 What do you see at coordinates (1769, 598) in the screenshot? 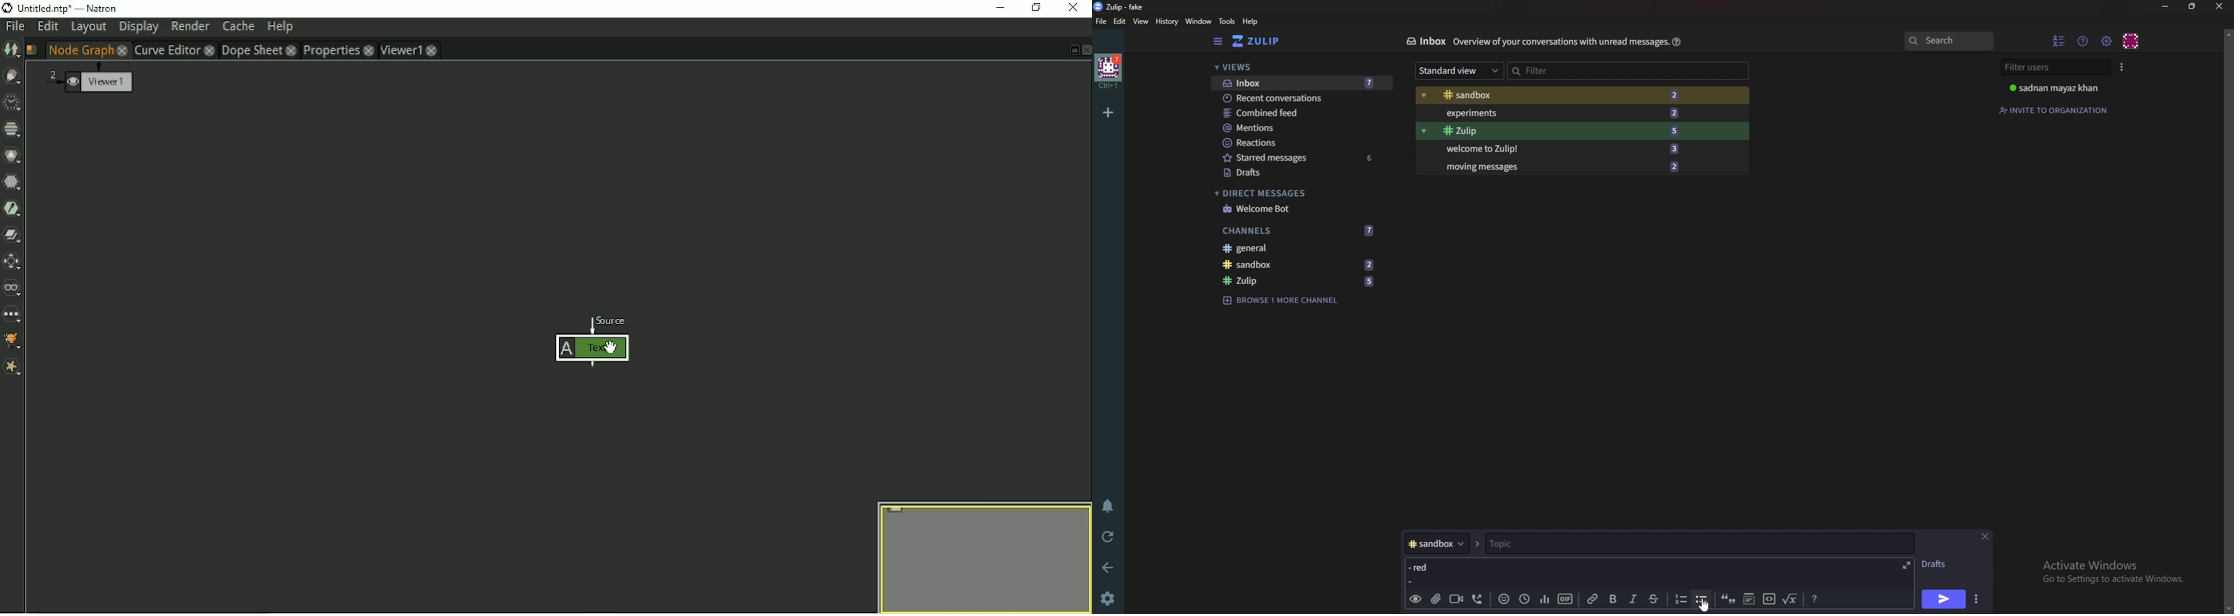
I see `code` at bounding box center [1769, 598].